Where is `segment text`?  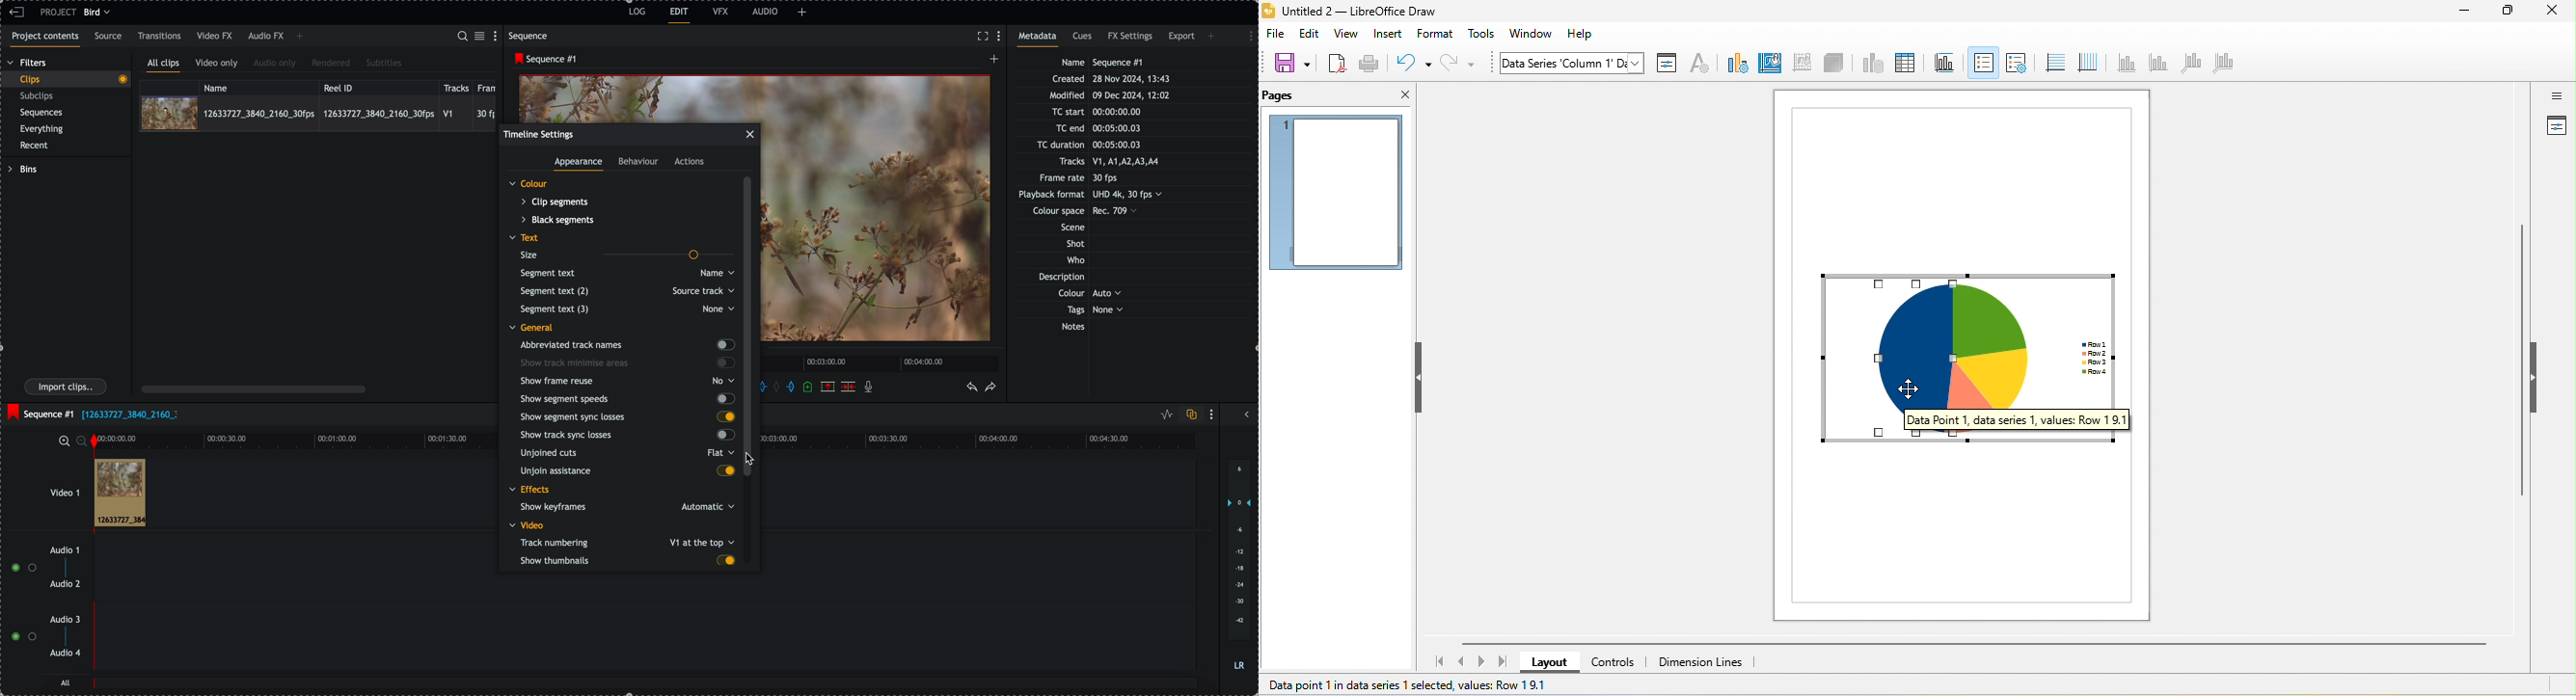
segment text is located at coordinates (625, 273).